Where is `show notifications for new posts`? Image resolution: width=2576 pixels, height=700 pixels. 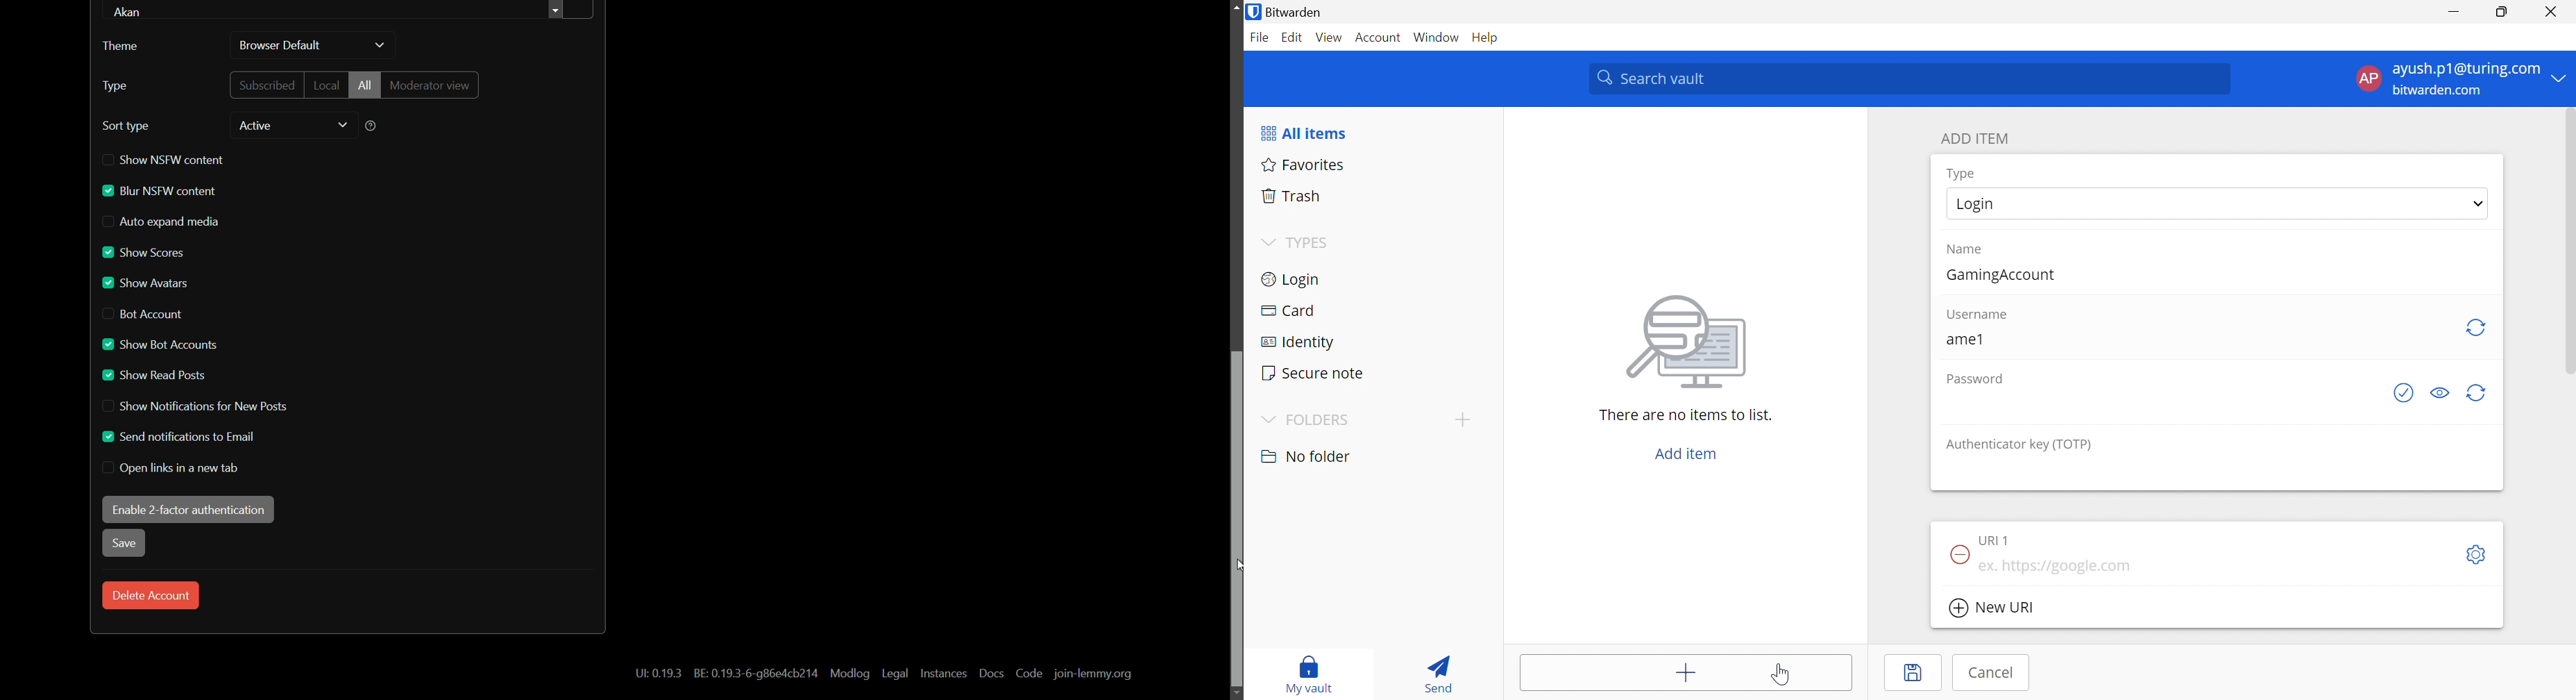 show notifications for new posts is located at coordinates (192, 407).